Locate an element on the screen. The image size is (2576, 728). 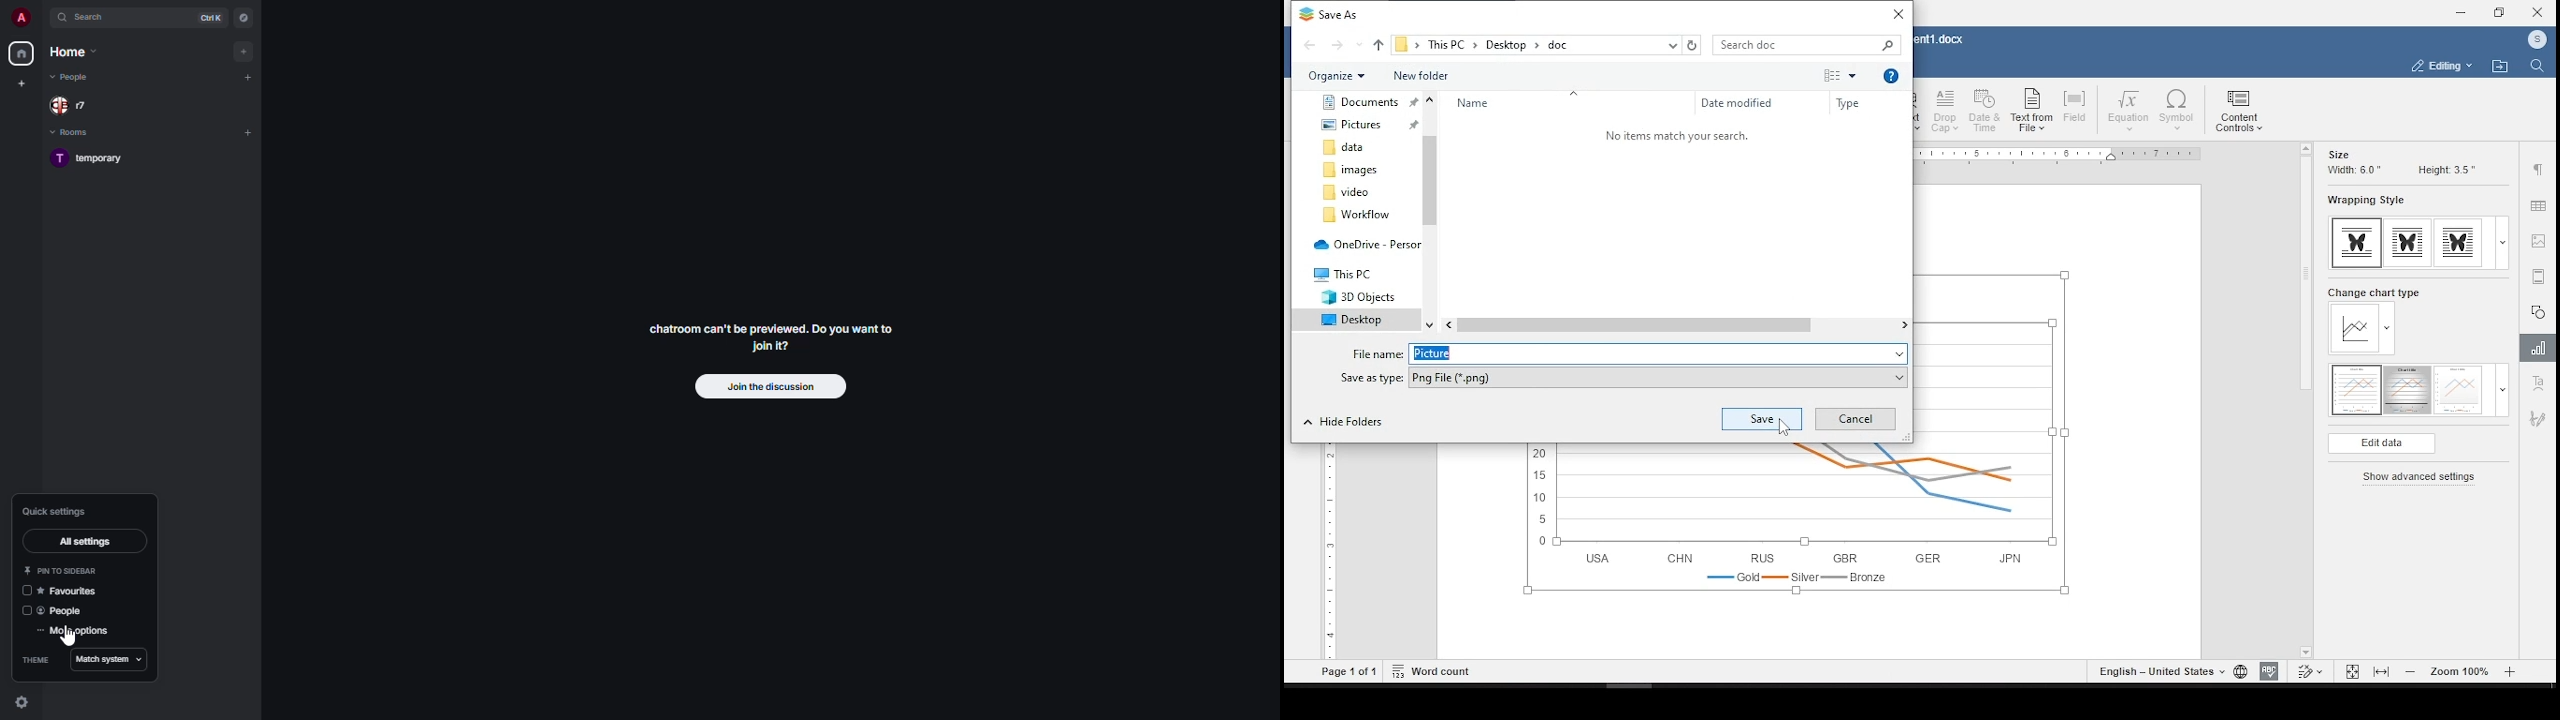
save as is located at coordinates (1330, 14).